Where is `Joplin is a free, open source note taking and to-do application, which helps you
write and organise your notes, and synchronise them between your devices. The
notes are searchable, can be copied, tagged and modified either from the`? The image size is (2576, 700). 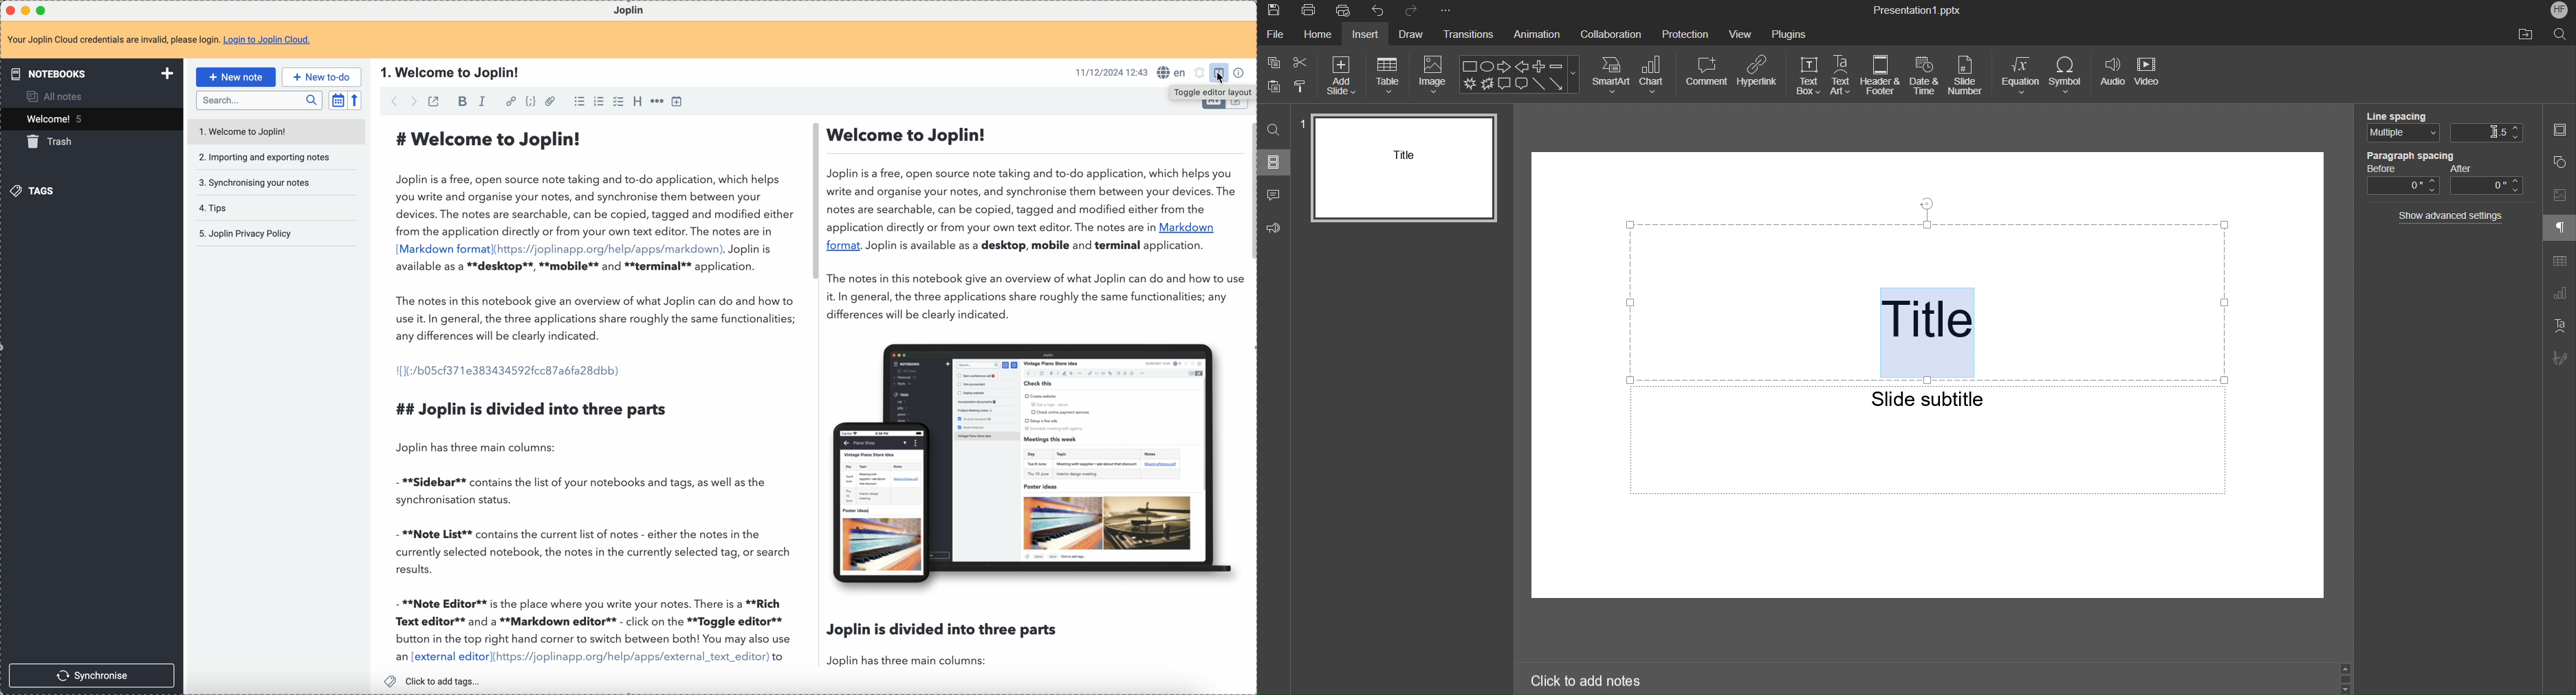
Joplin is a free, open source note taking and to-do application, which helps you
write and organise your notes, and synchronise them between your devices. The
notes are searchable, can be copied, tagged and modified either from the is located at coordinates (1032, 191).